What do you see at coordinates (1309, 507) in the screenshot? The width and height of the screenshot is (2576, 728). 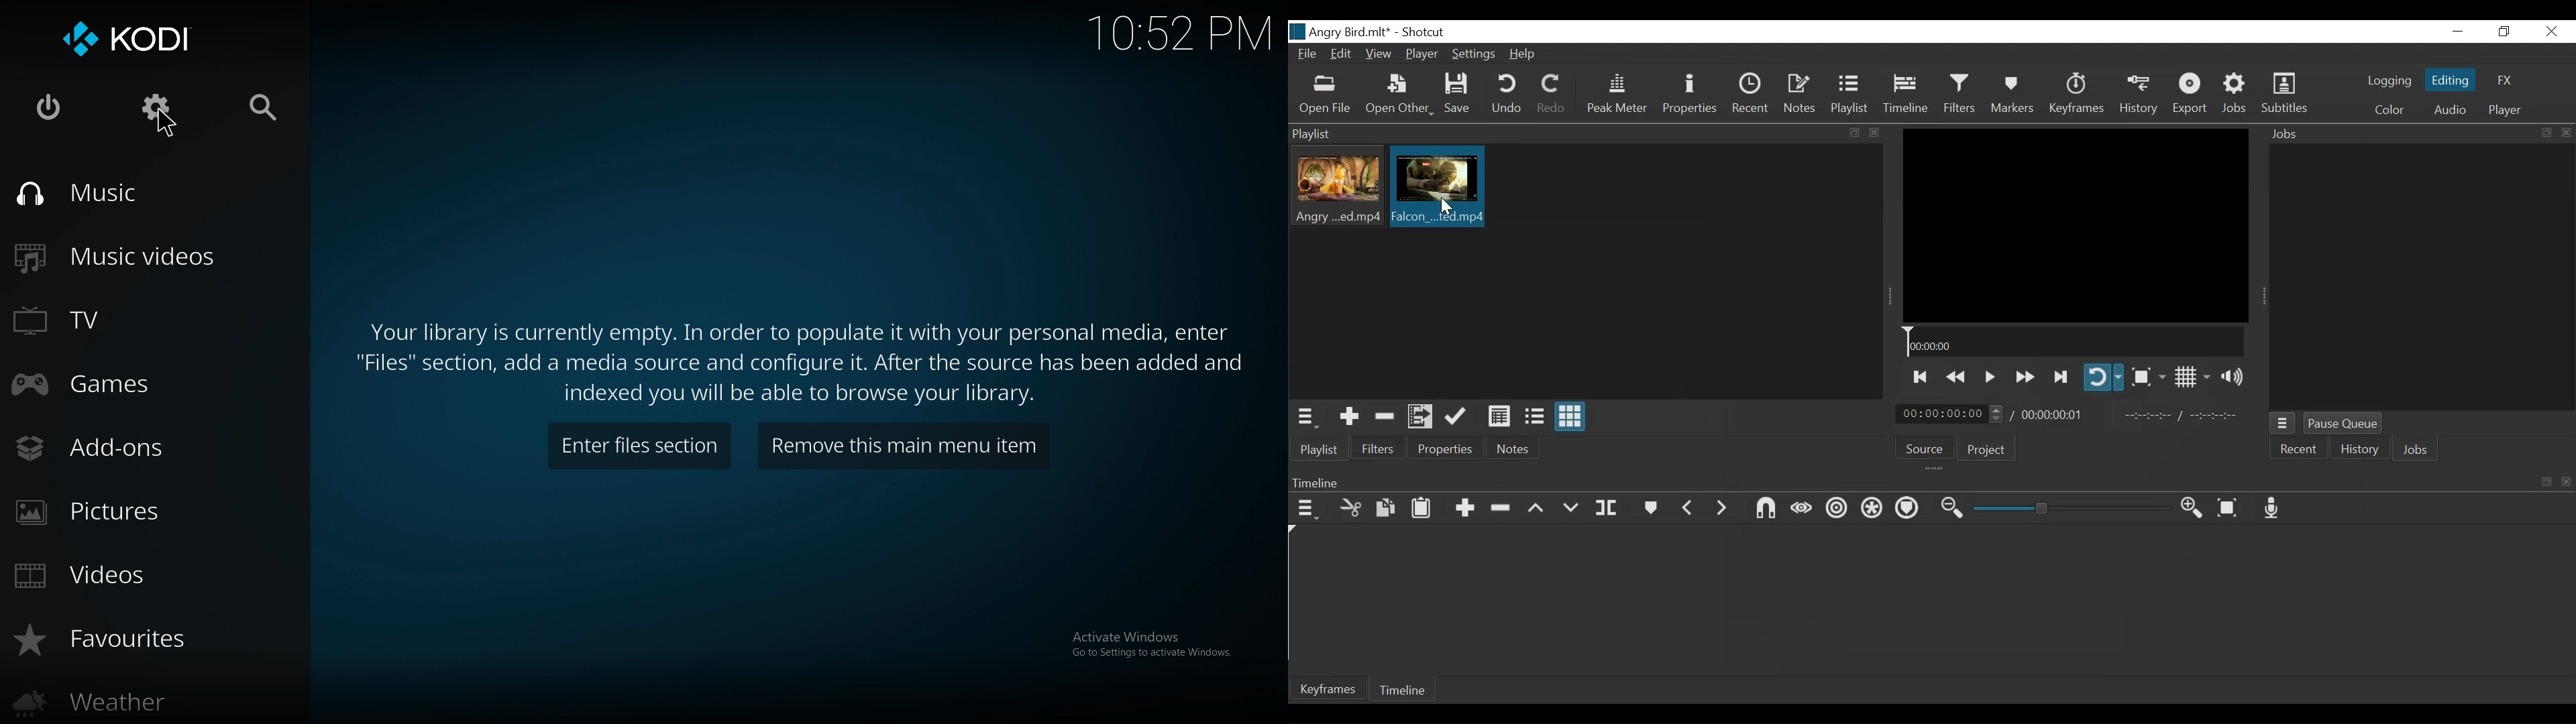 I see `Timeline menu` at bounding box center [1309, 507].